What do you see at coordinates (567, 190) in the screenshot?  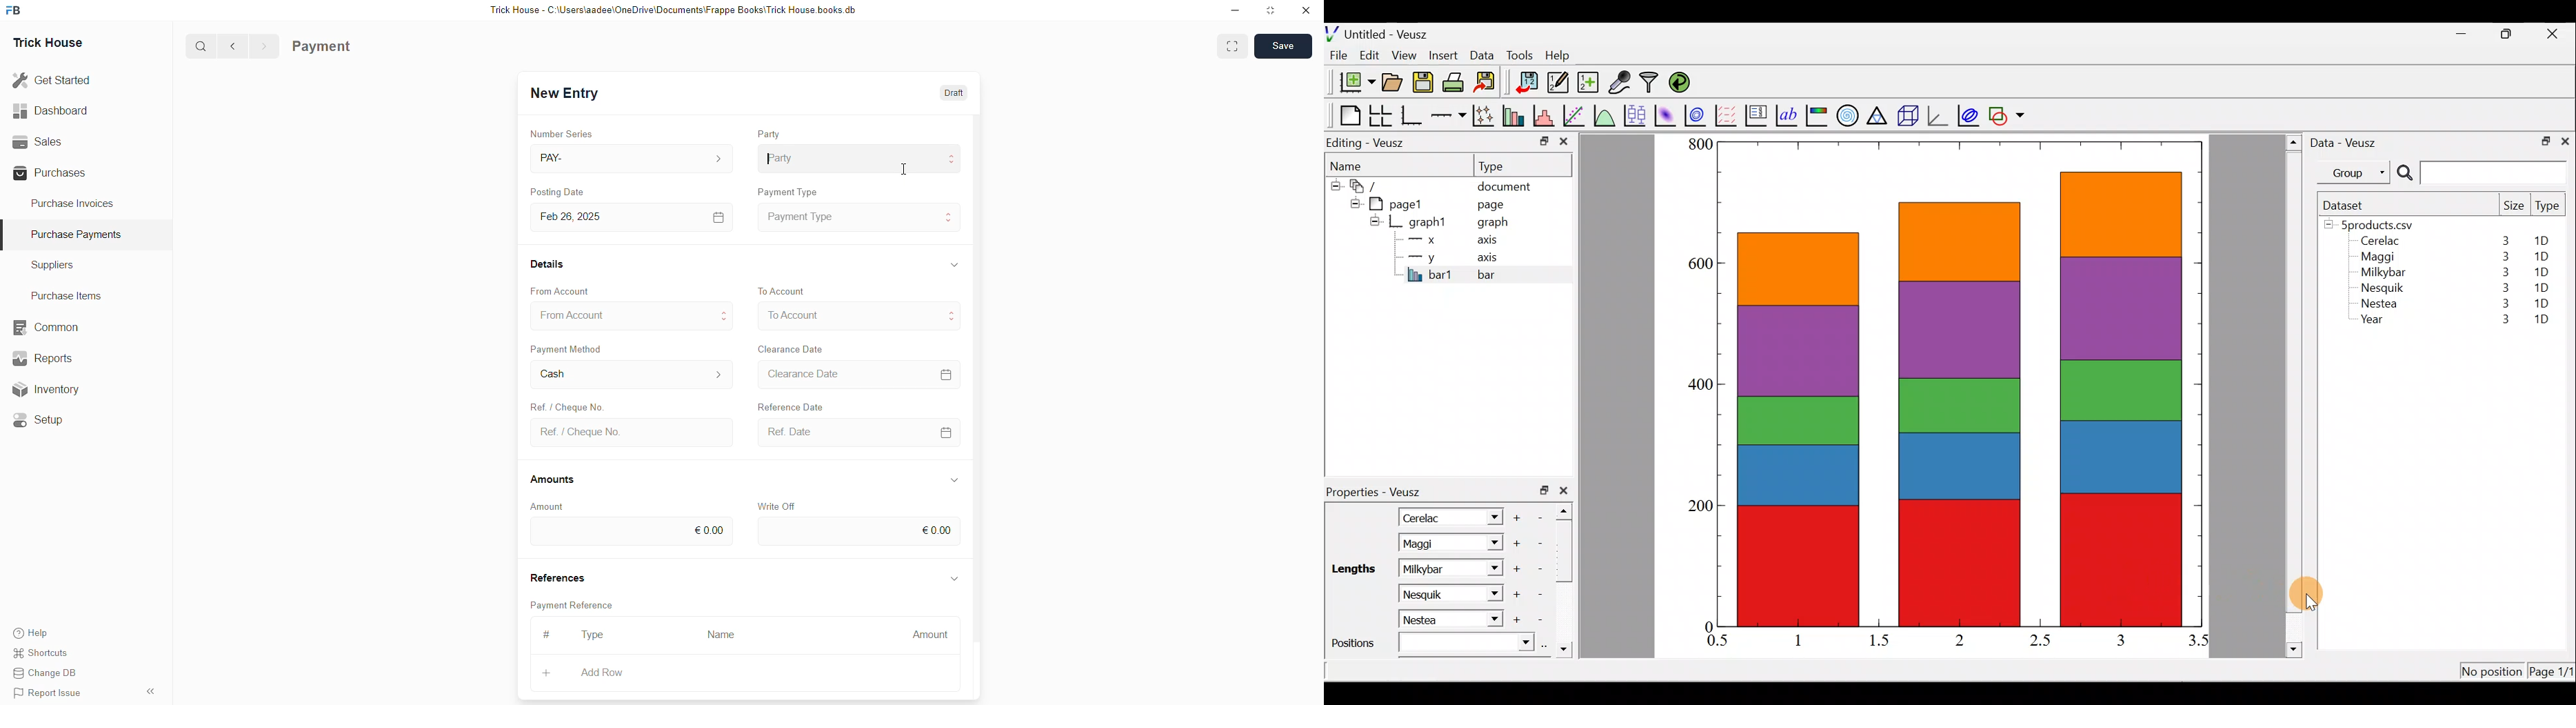 I see `Posting Date` at bounding box center [567, 190].